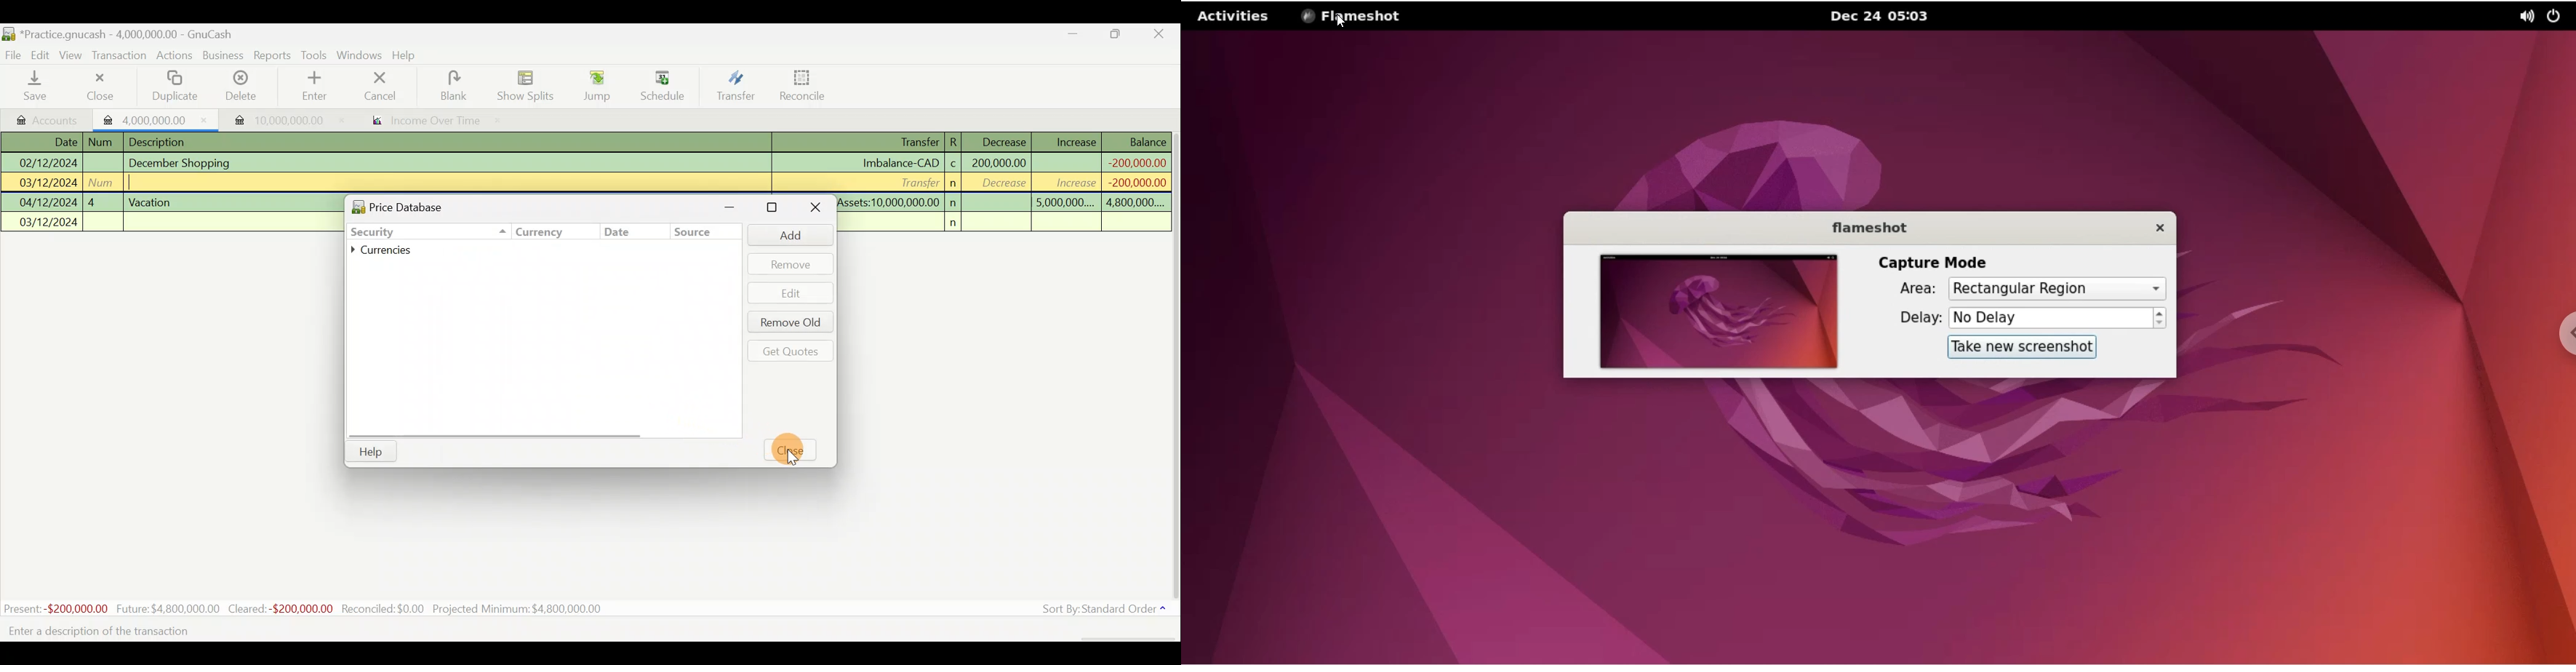  I want to click on Edit, so click(42, 55).